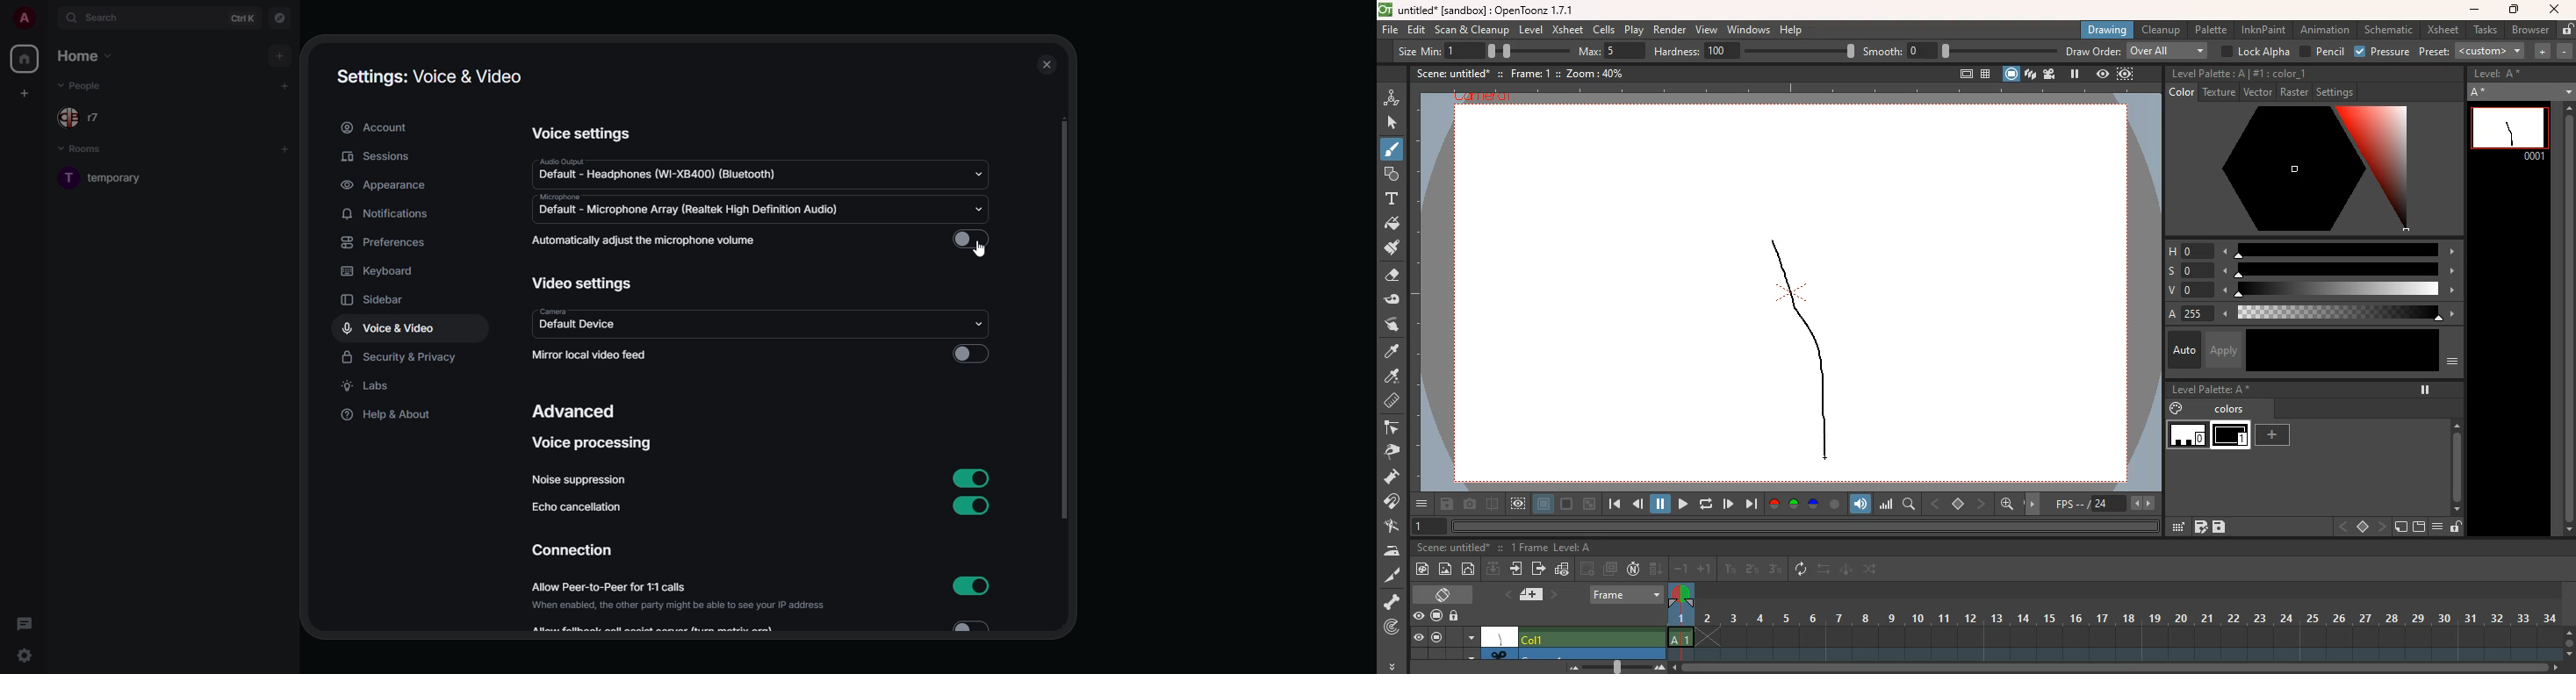 Image resolution: width=2576 pixels, height=700 pixels. What do you see at coordinates (973, 508) in the screenshot?
I see `enabled` at bounding box center [973, 508].